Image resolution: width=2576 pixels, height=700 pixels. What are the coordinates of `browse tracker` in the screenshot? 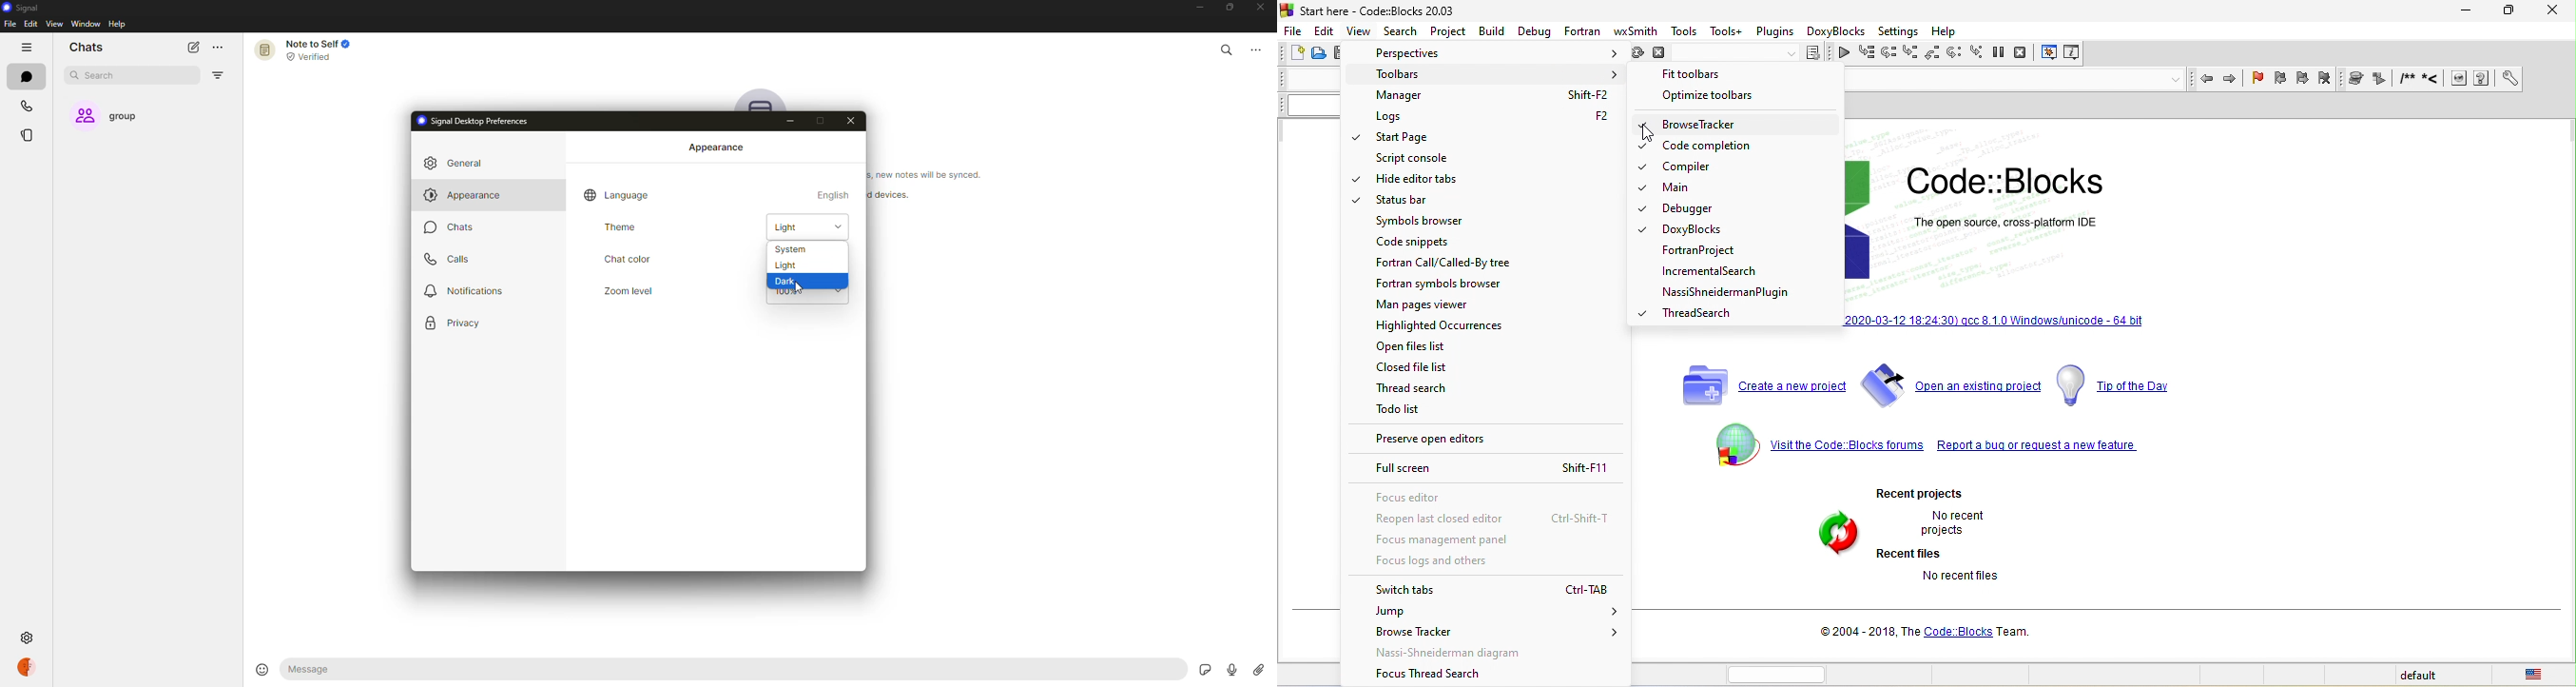 It's located at (1498, 638).